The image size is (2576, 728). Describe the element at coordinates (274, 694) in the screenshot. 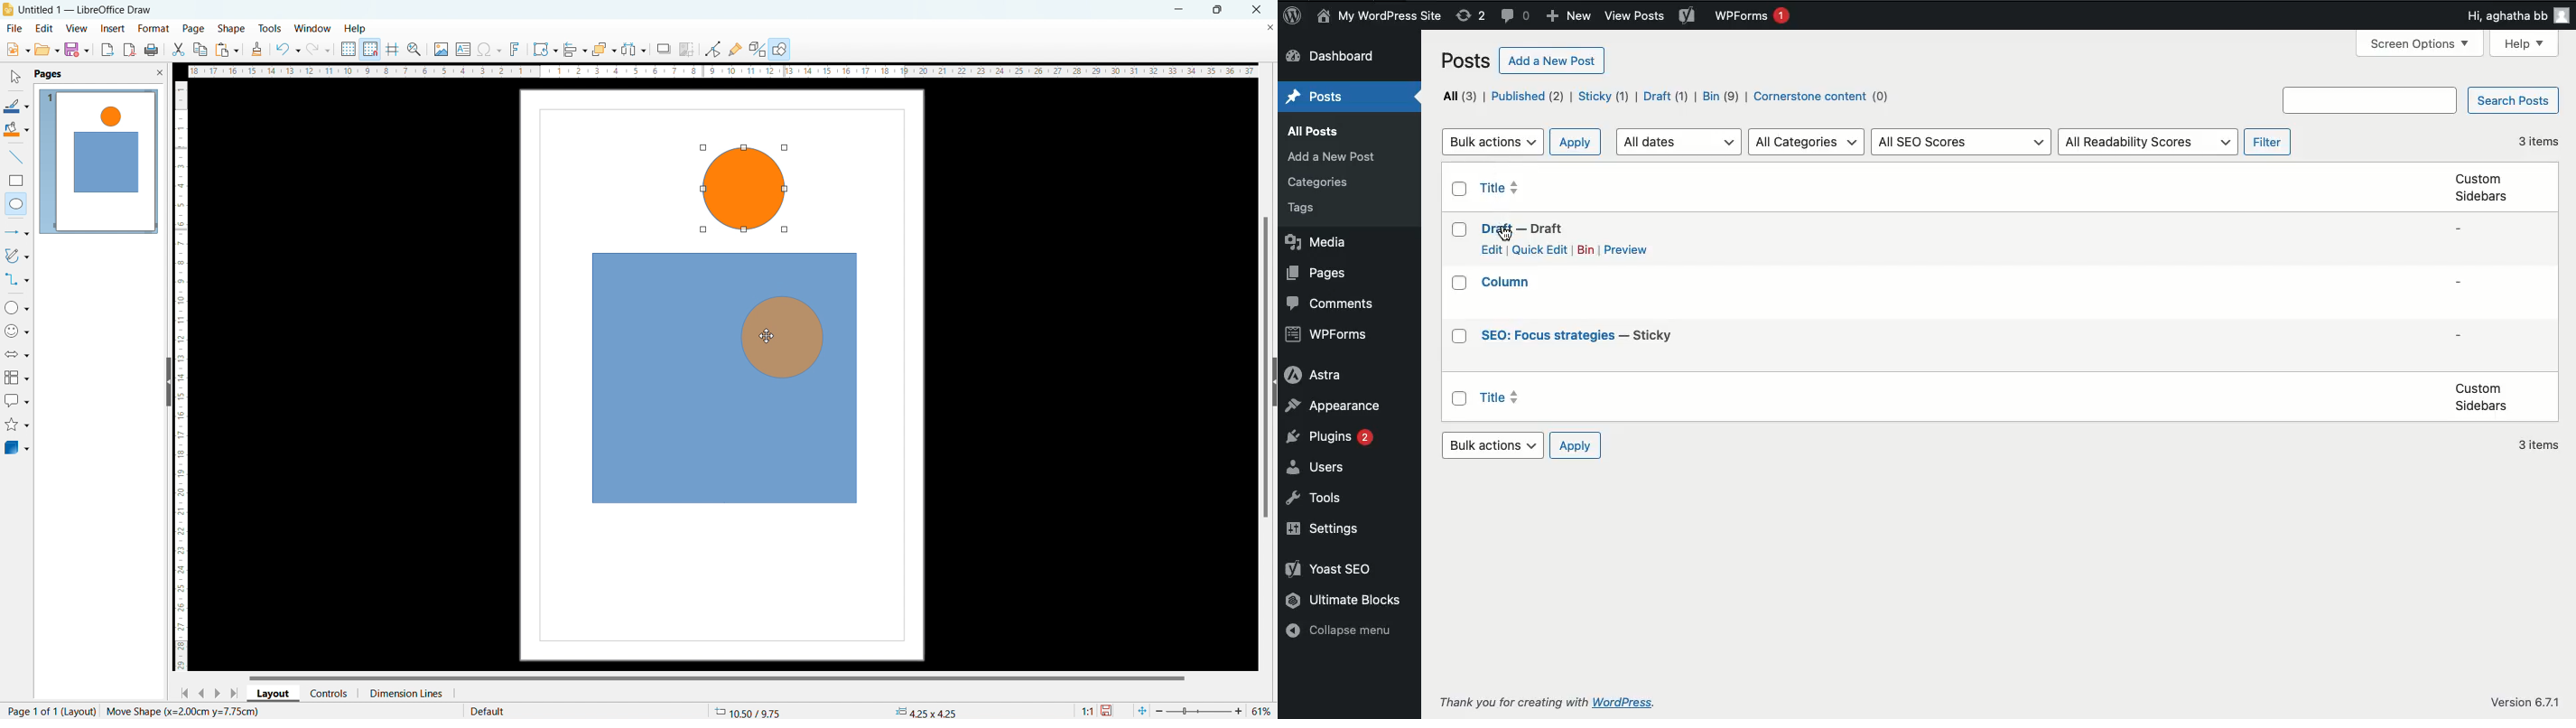

I see `layout` at that location.